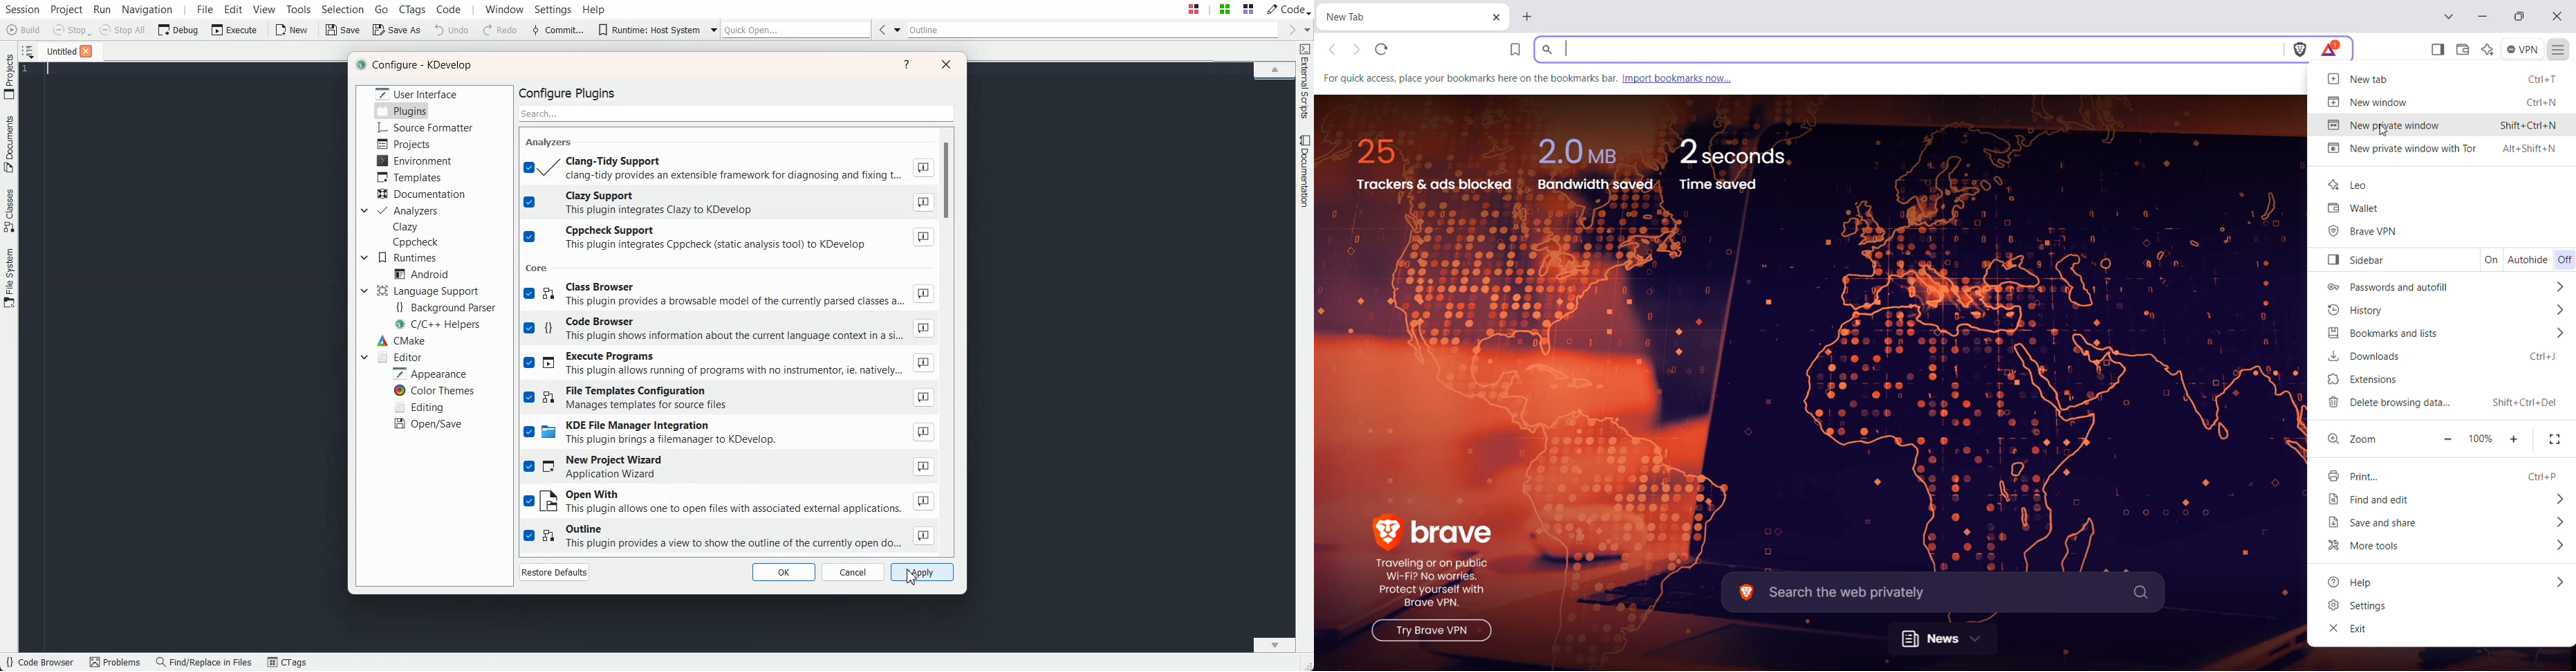 Image resolution: width=2576 pixels, height=672 pixels. Describe the element at coordinates (2558, 547) in the screenshot. I see `More options` at that location.